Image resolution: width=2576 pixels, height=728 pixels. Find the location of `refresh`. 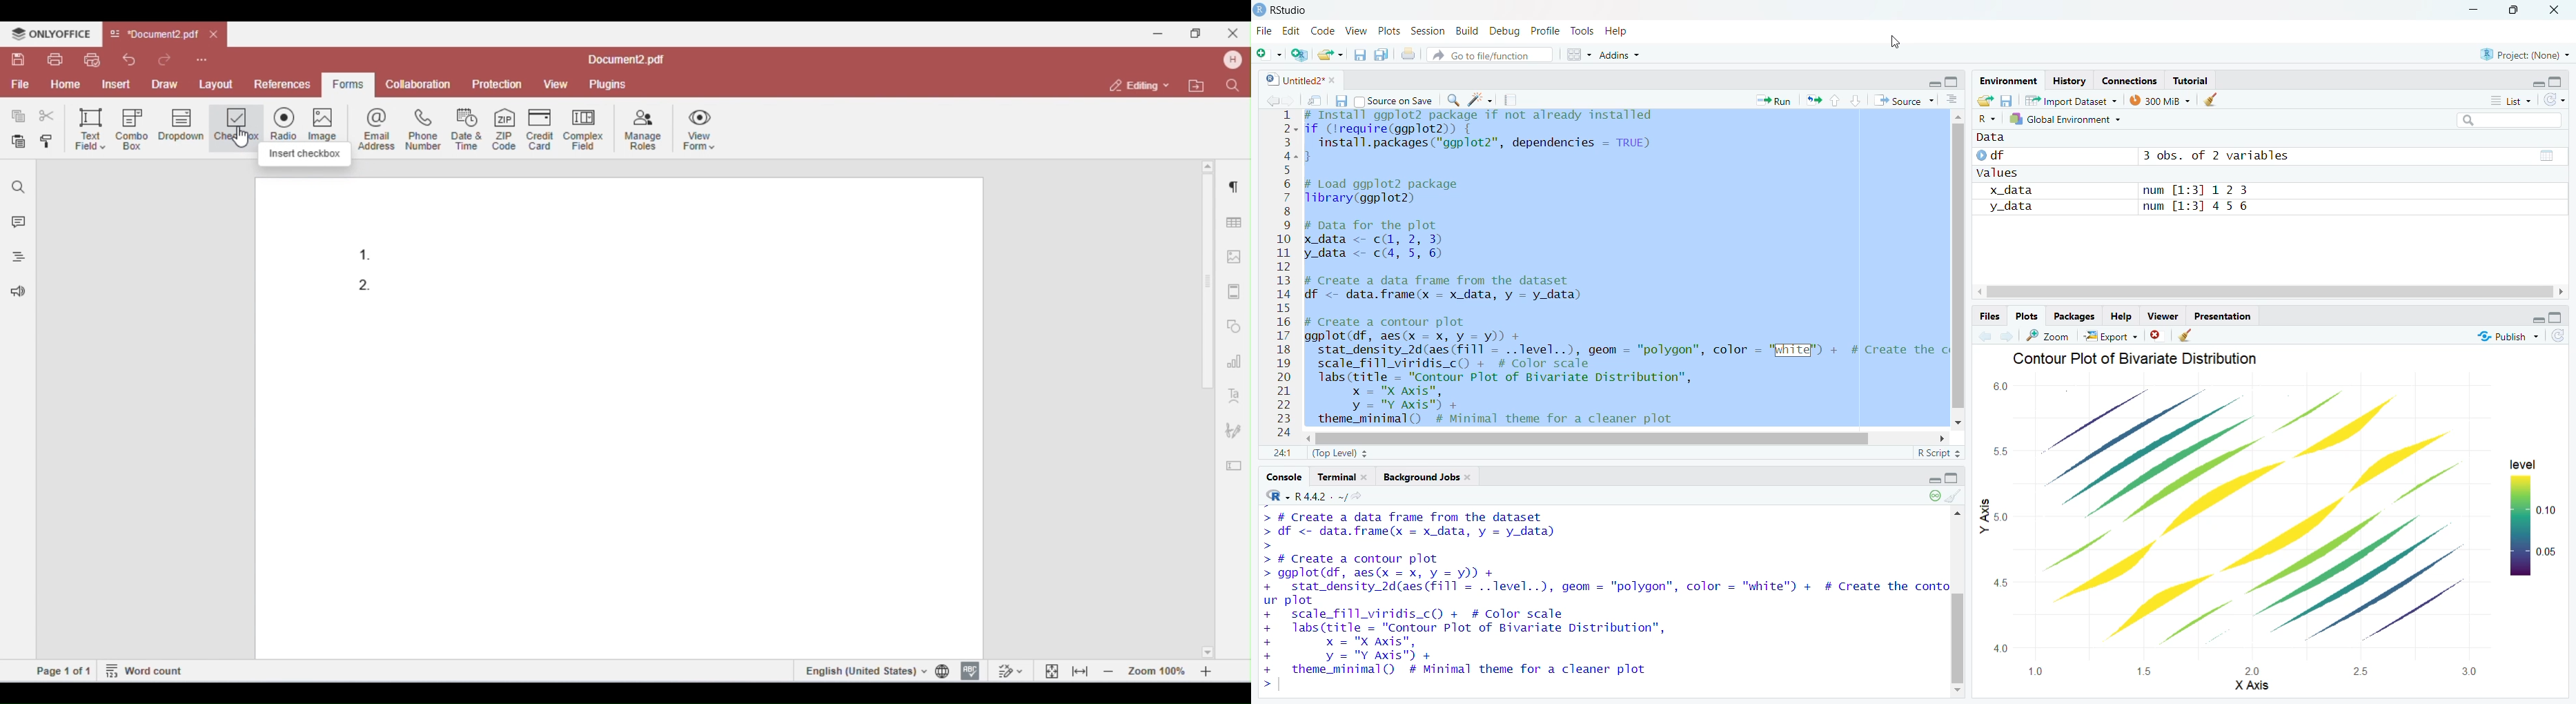

refresh is located at coordinates (2559, 99).